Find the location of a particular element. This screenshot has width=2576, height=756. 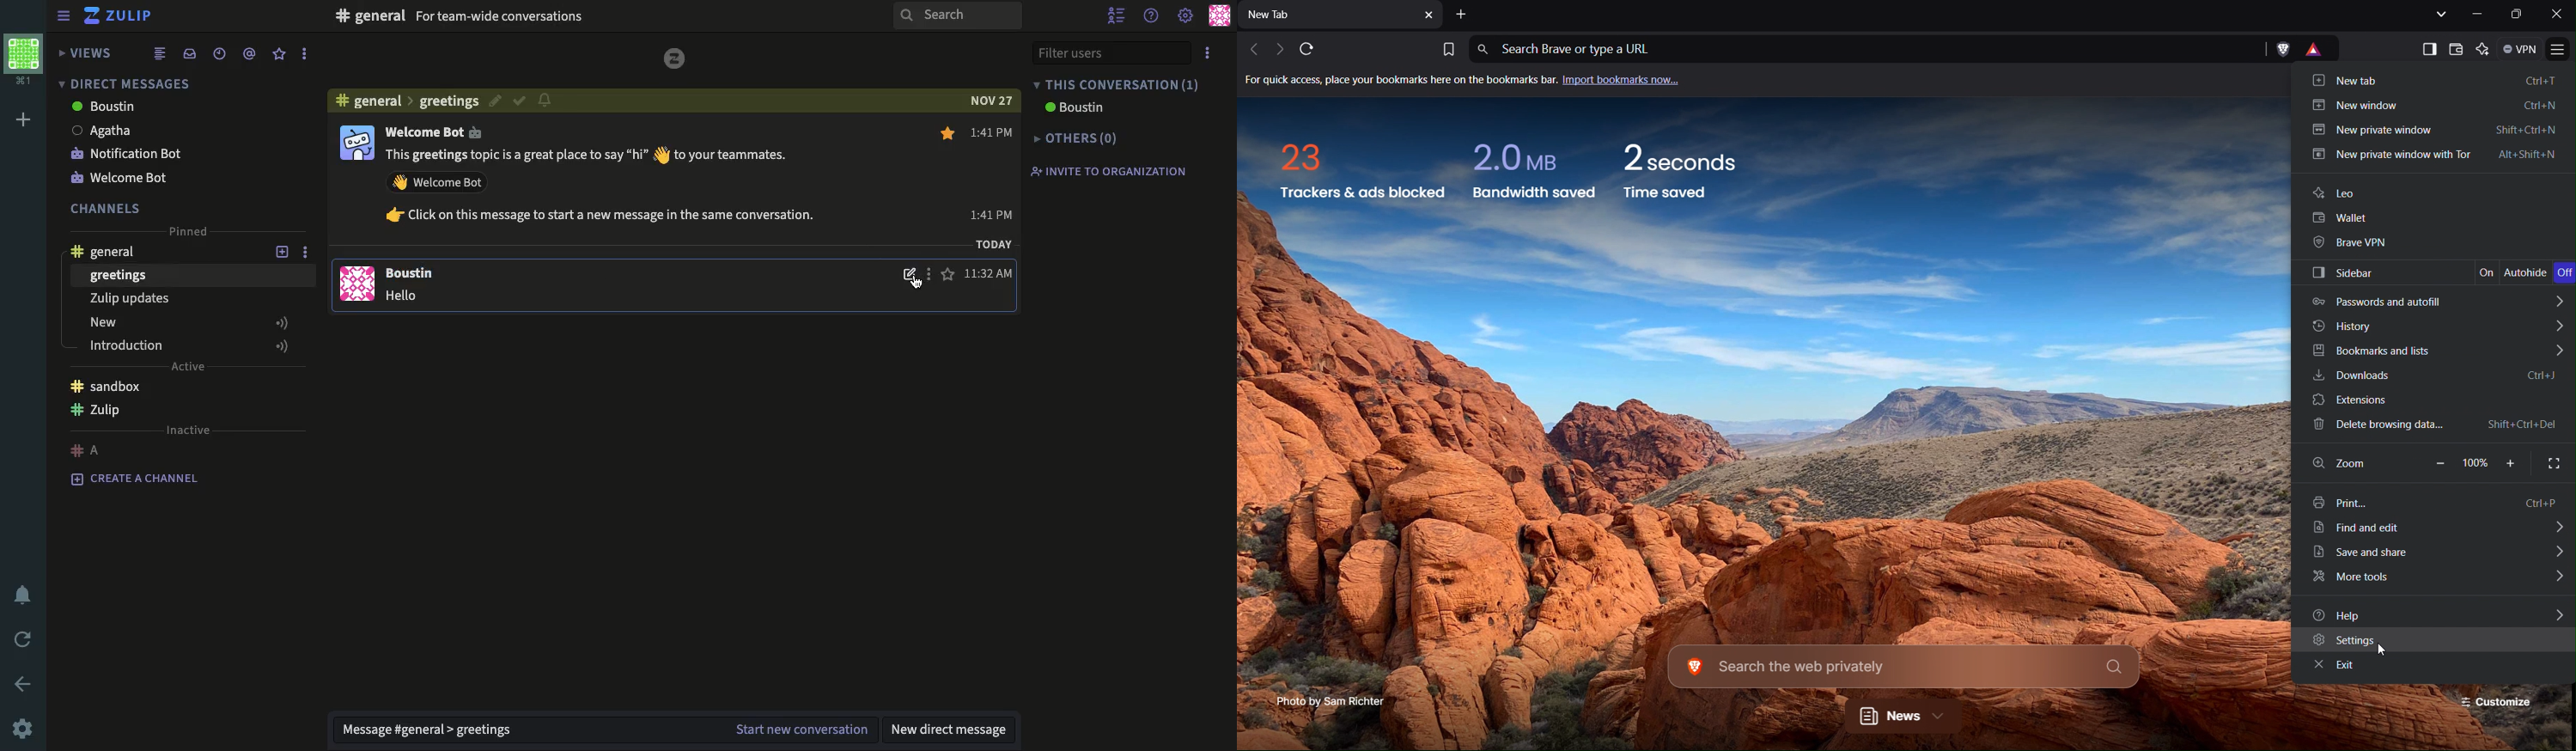

add workspace is located at coordinates (22, 119).